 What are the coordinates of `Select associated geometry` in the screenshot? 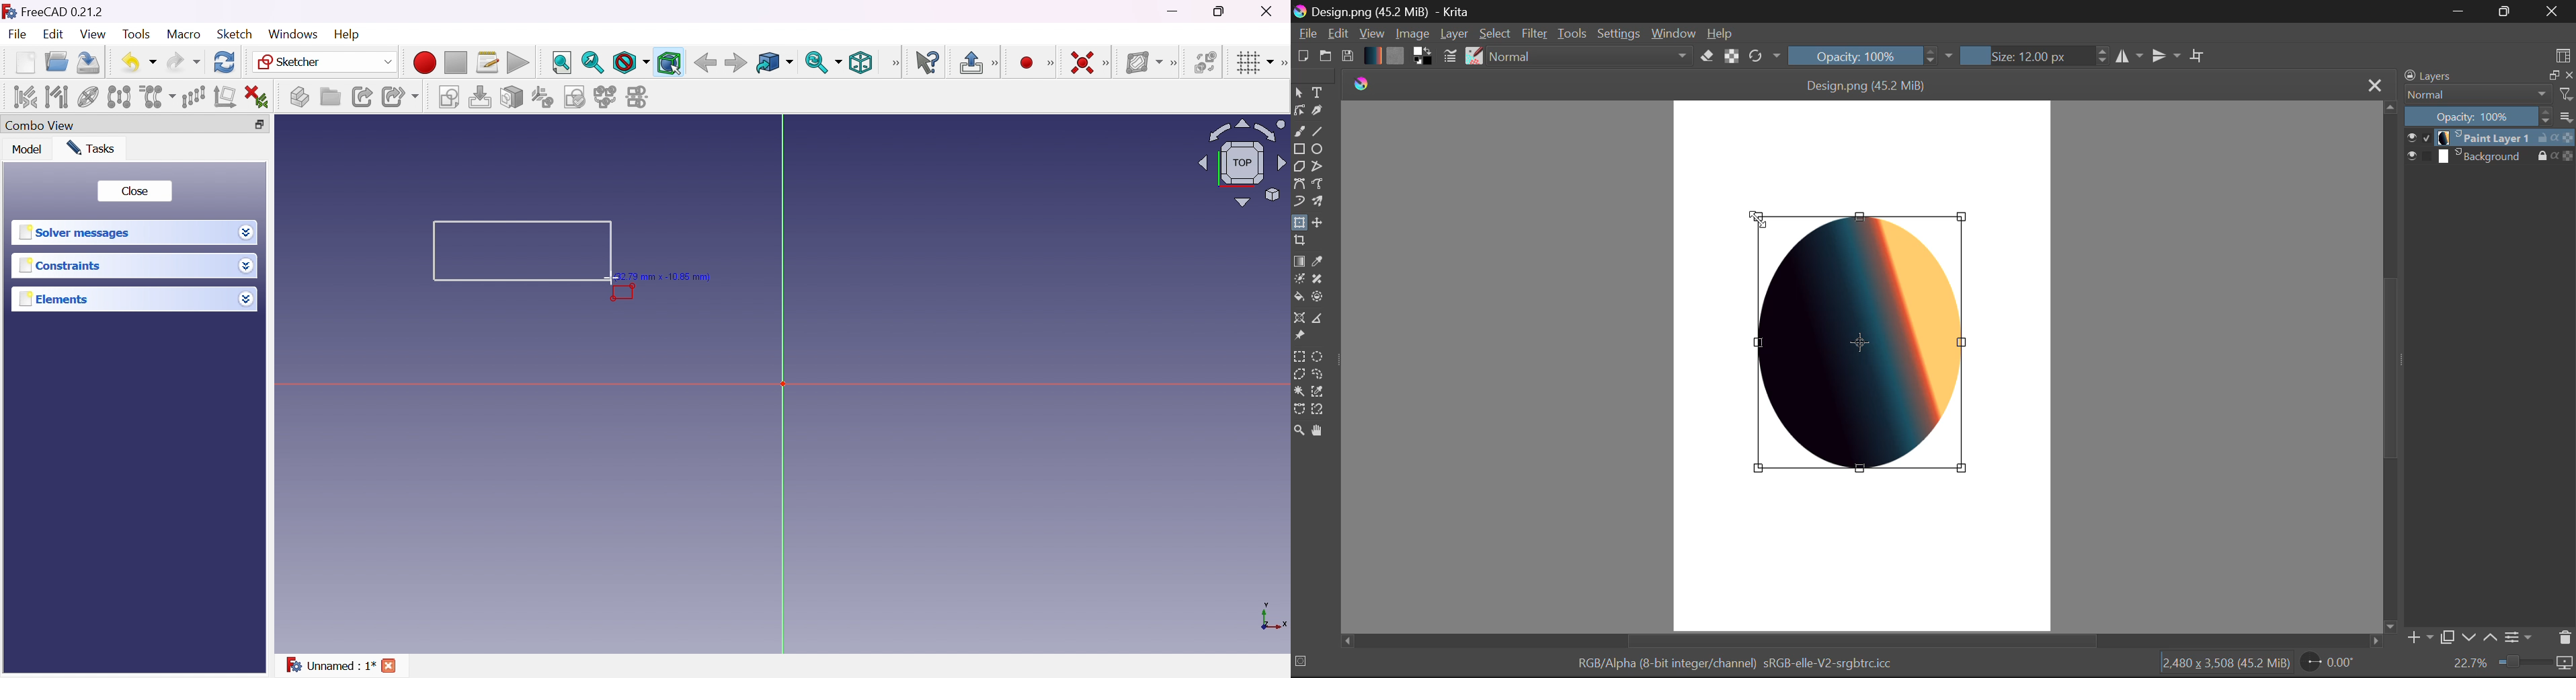 It's located at (56, 97).